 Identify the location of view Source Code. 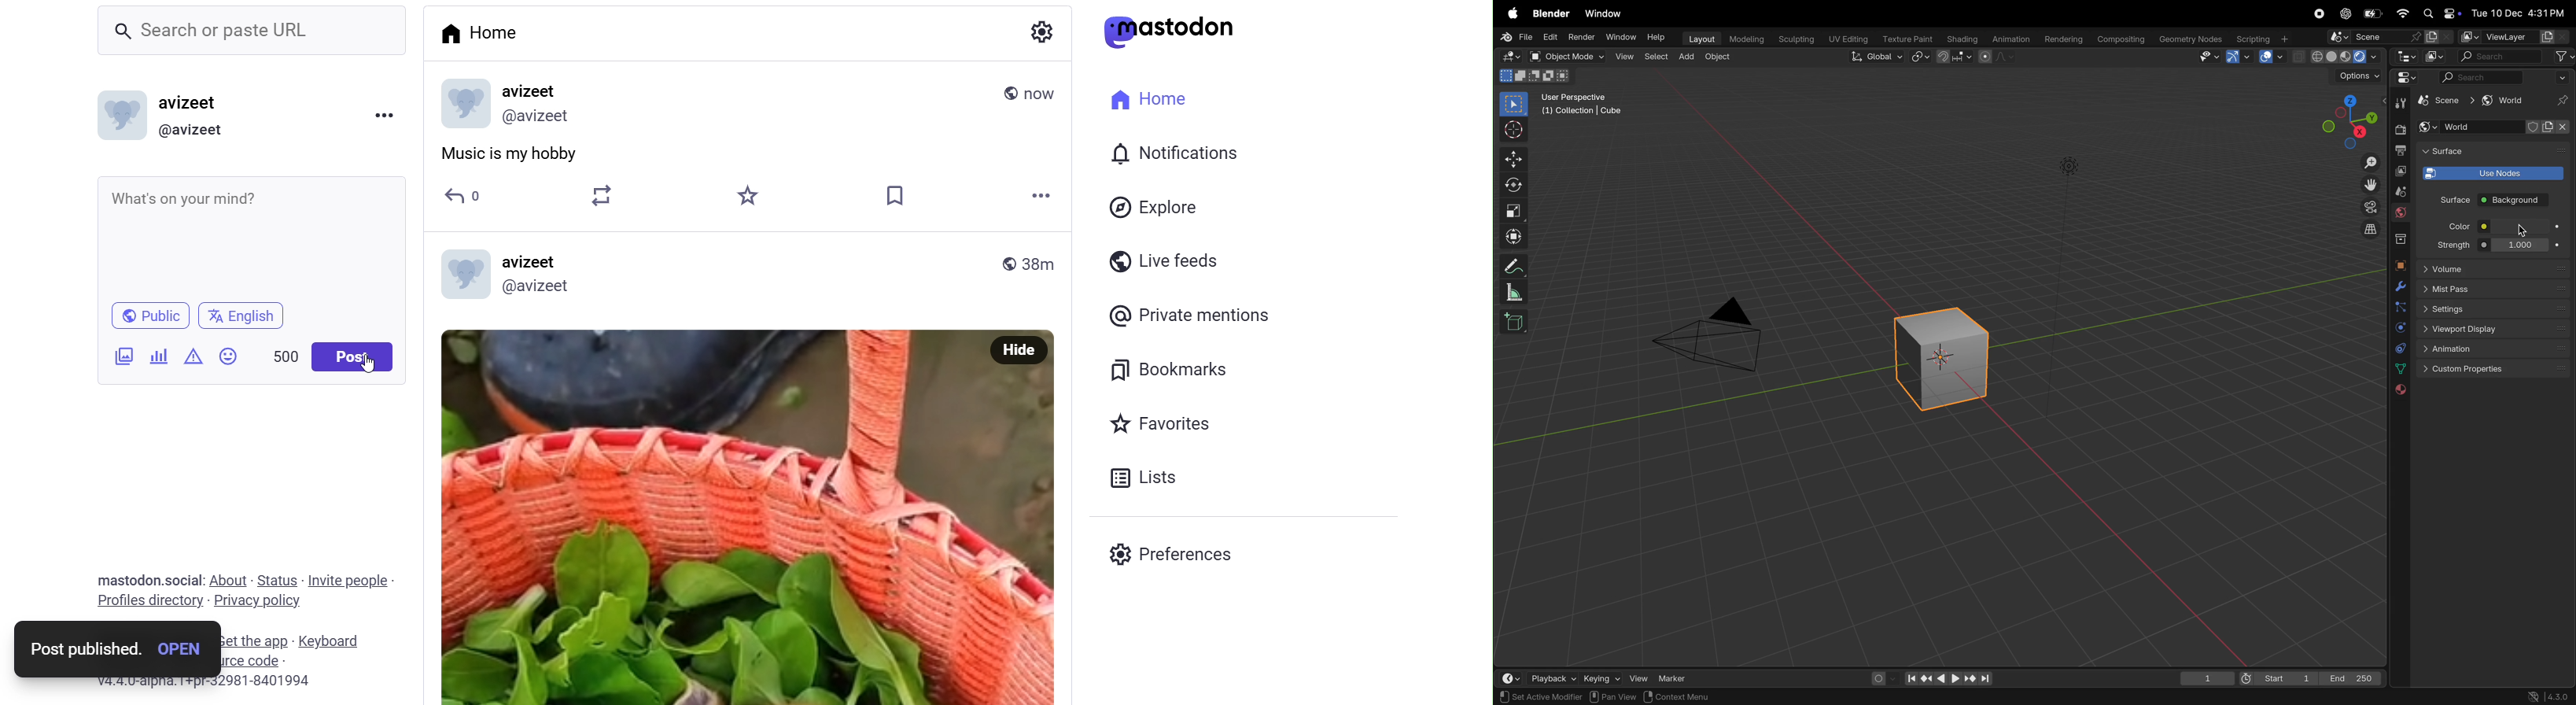
(290, 660).